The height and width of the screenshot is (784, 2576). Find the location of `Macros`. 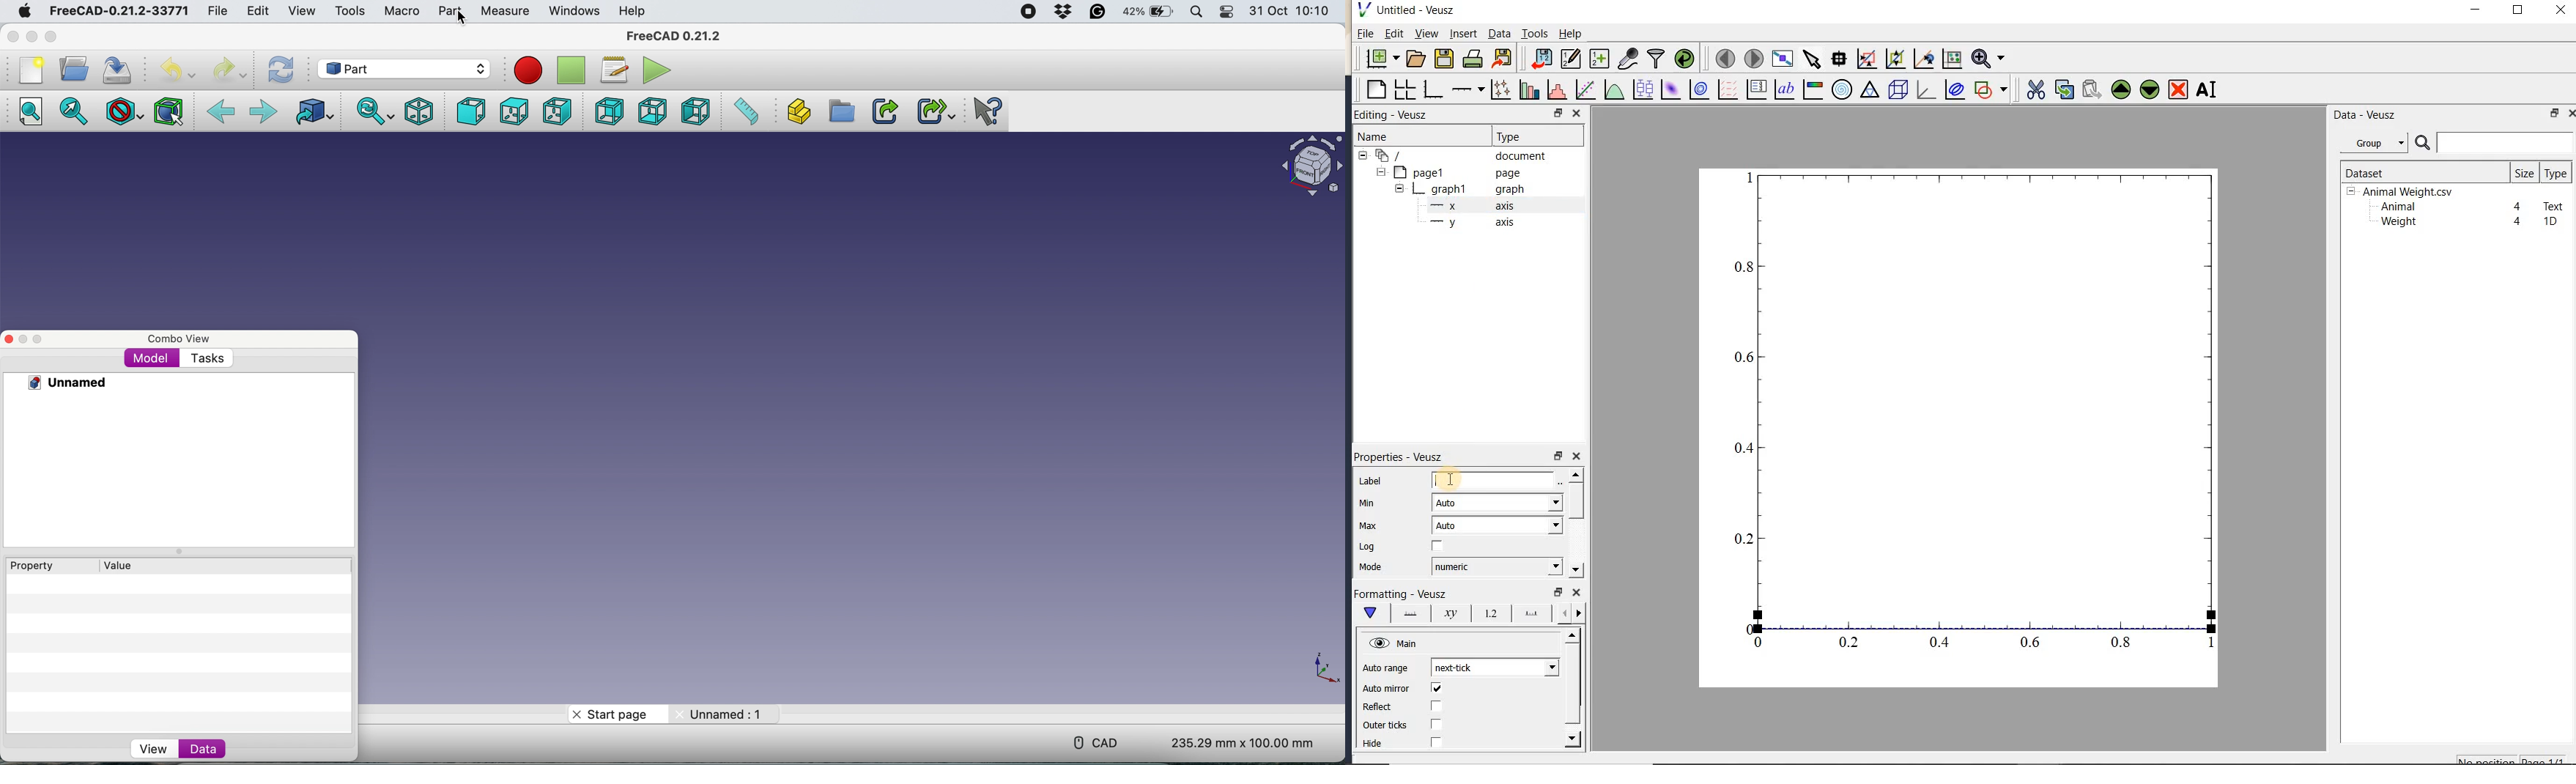

Macros is located at coordinates (613, 69).